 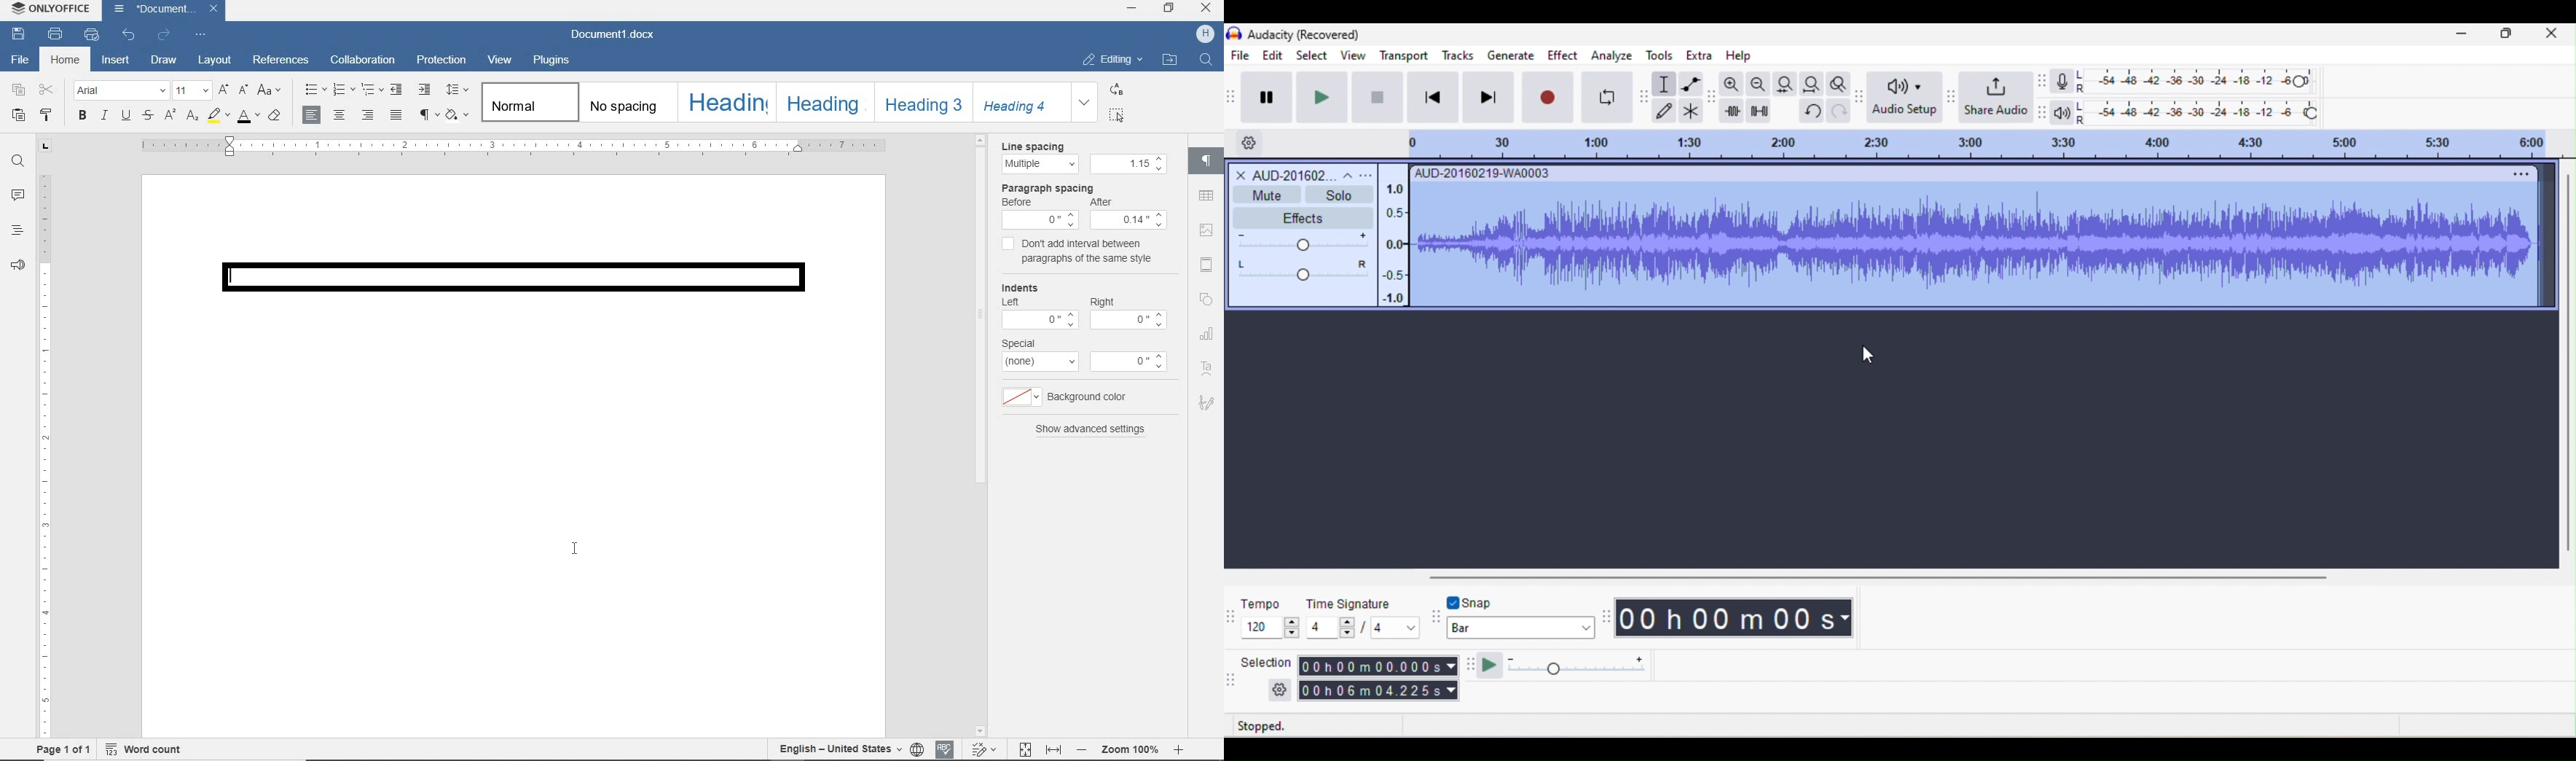 What do you see at coordinates (1210, 163) in the screenshot?
I see `paragraph settings` at bounding box center [1210, 163].